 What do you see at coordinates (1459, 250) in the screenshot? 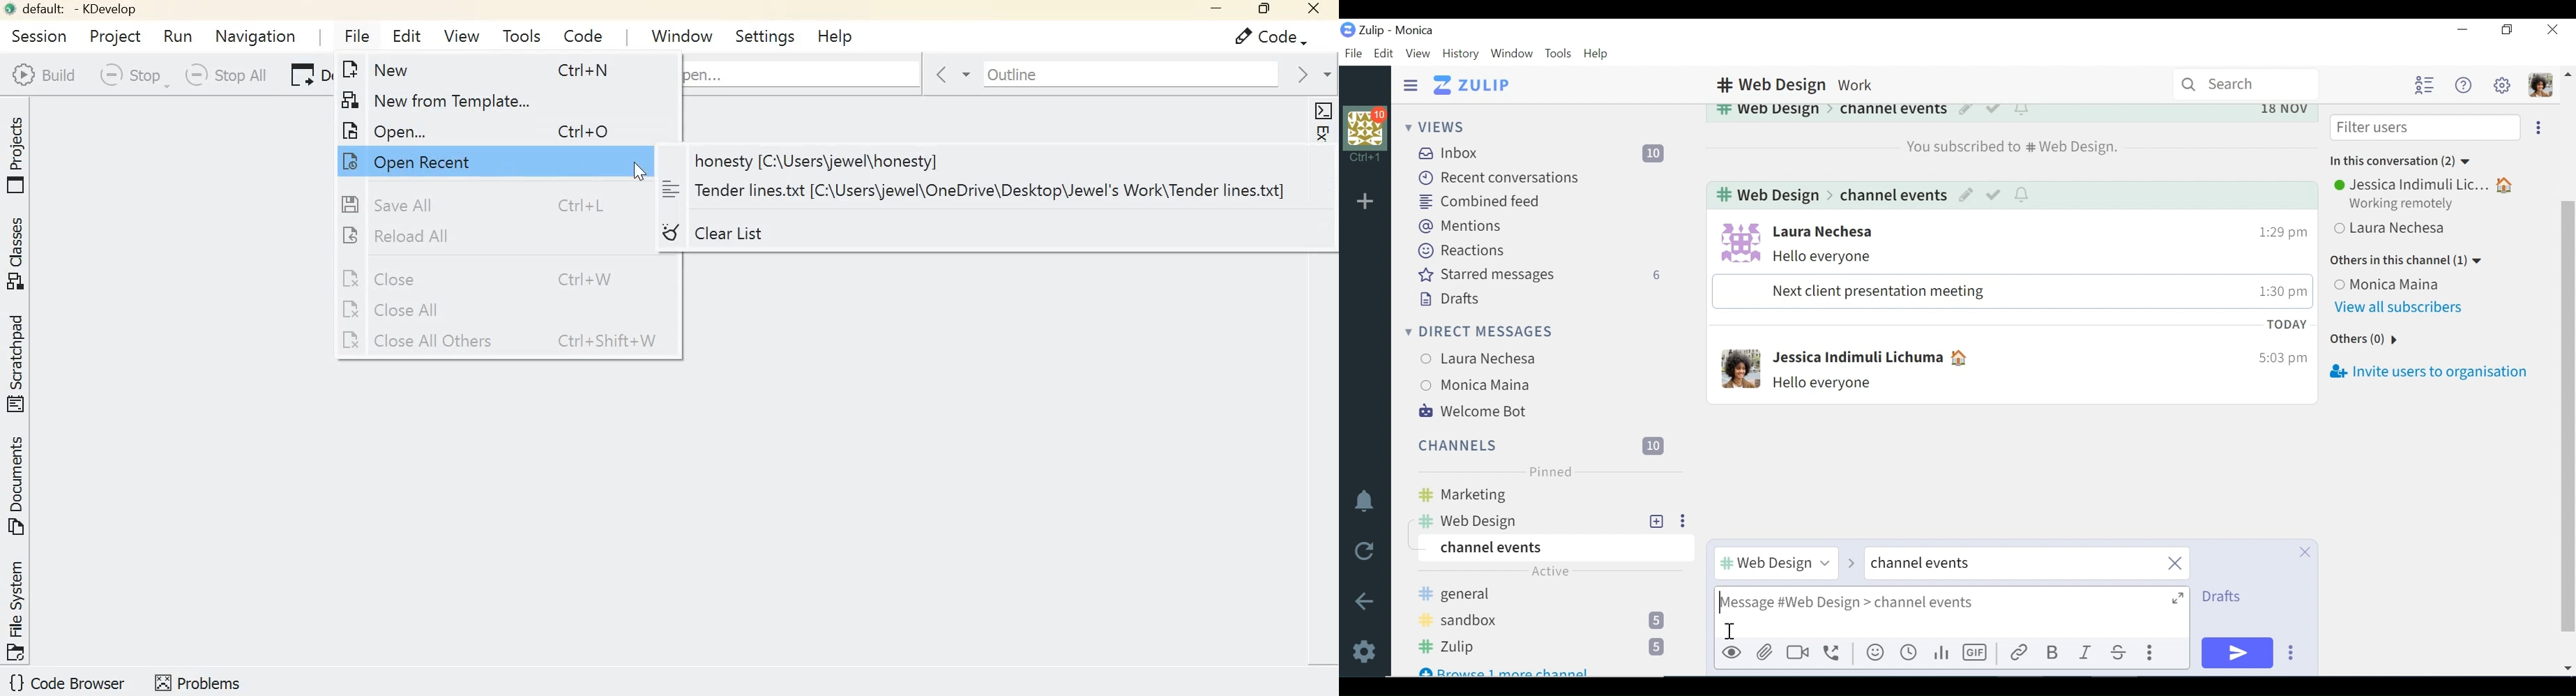
I see `Reactions` at bounding box center [1459, 250].